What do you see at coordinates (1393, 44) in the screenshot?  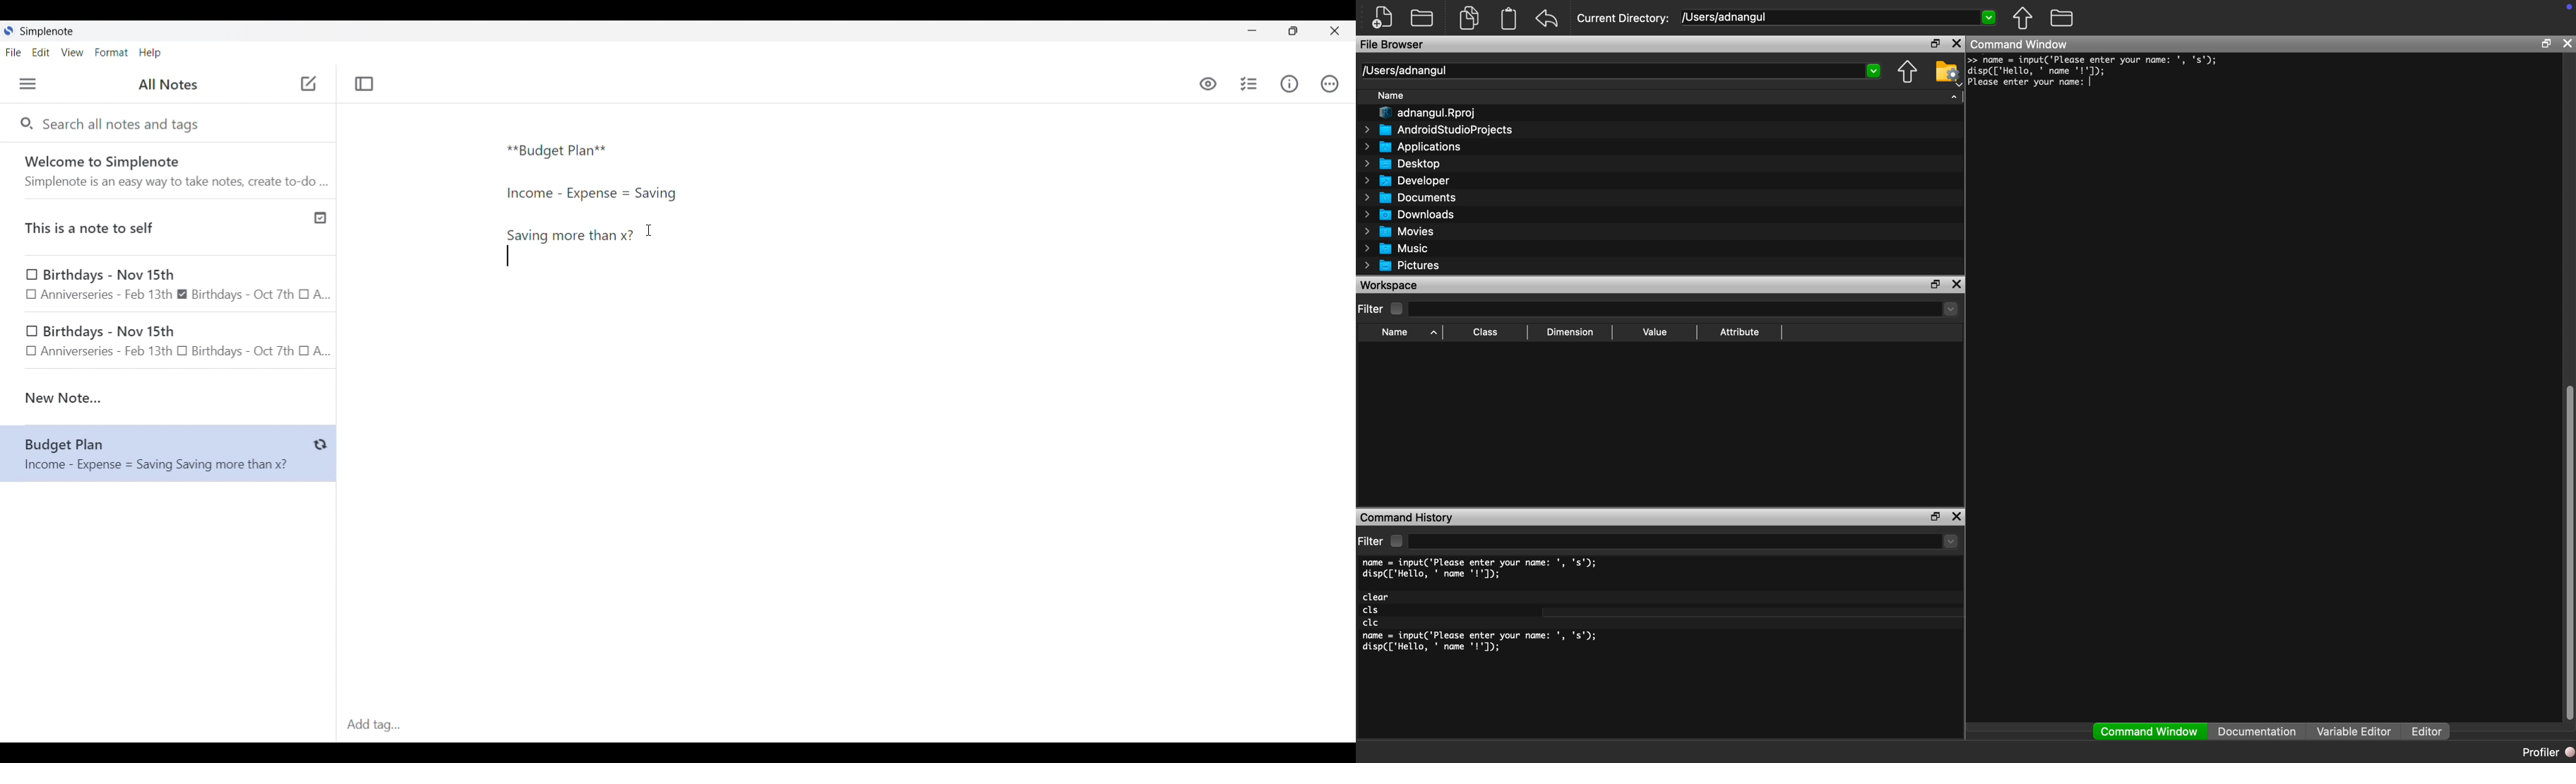 I see `File Browser` at bounding box center [1393, 44].